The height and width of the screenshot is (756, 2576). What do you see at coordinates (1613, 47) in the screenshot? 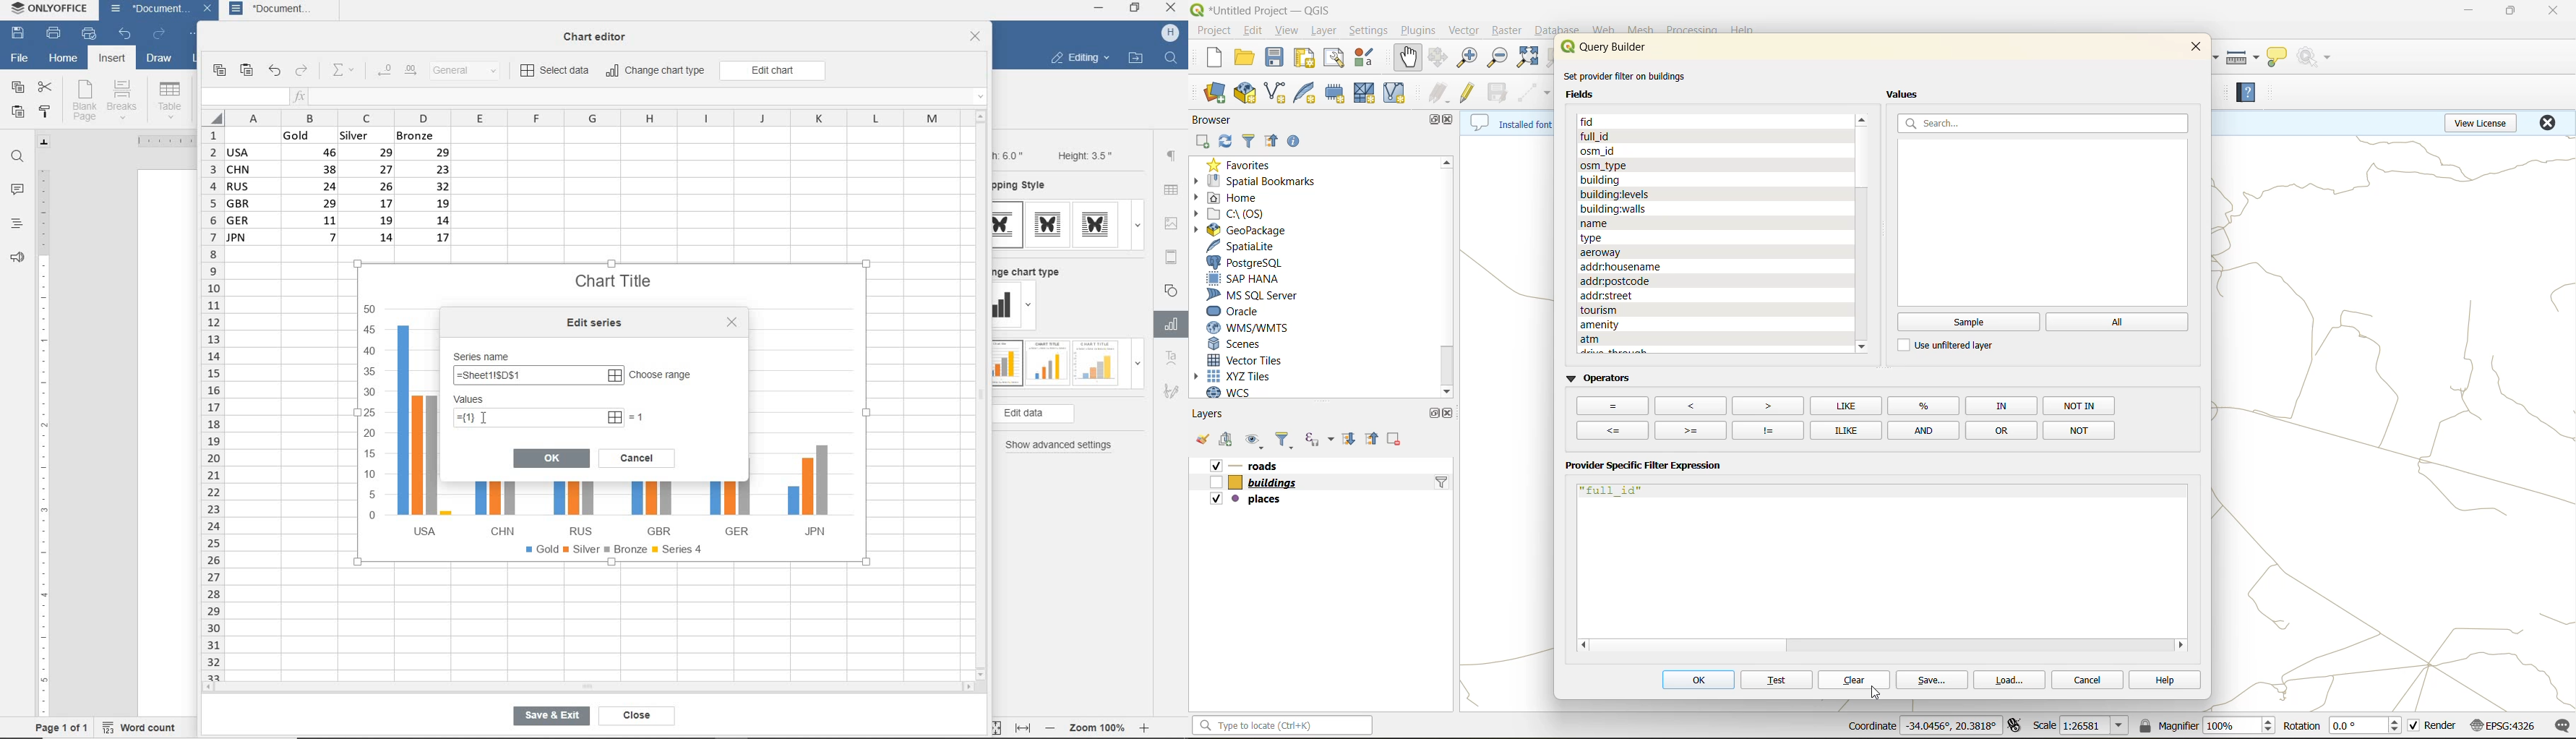
I see `query builder` at bounding box center [1613, 47].